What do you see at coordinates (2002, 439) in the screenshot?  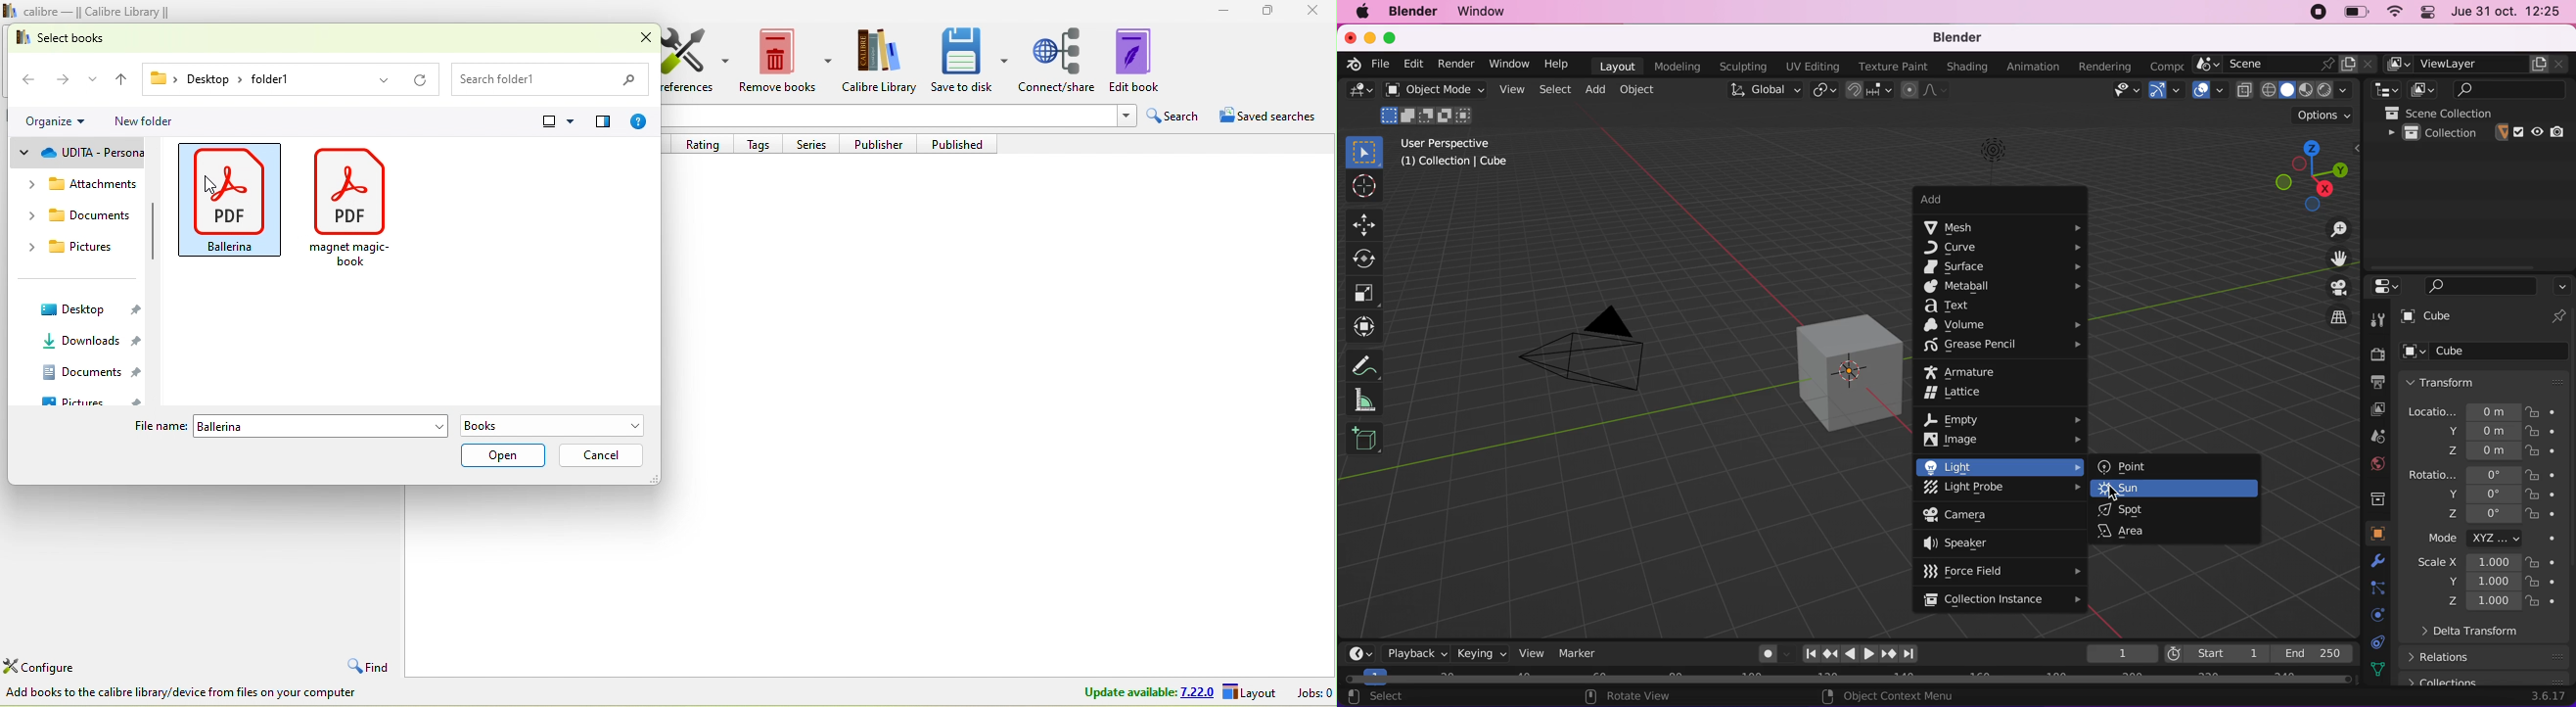 I see `image` at bounding box center [2002, 439].